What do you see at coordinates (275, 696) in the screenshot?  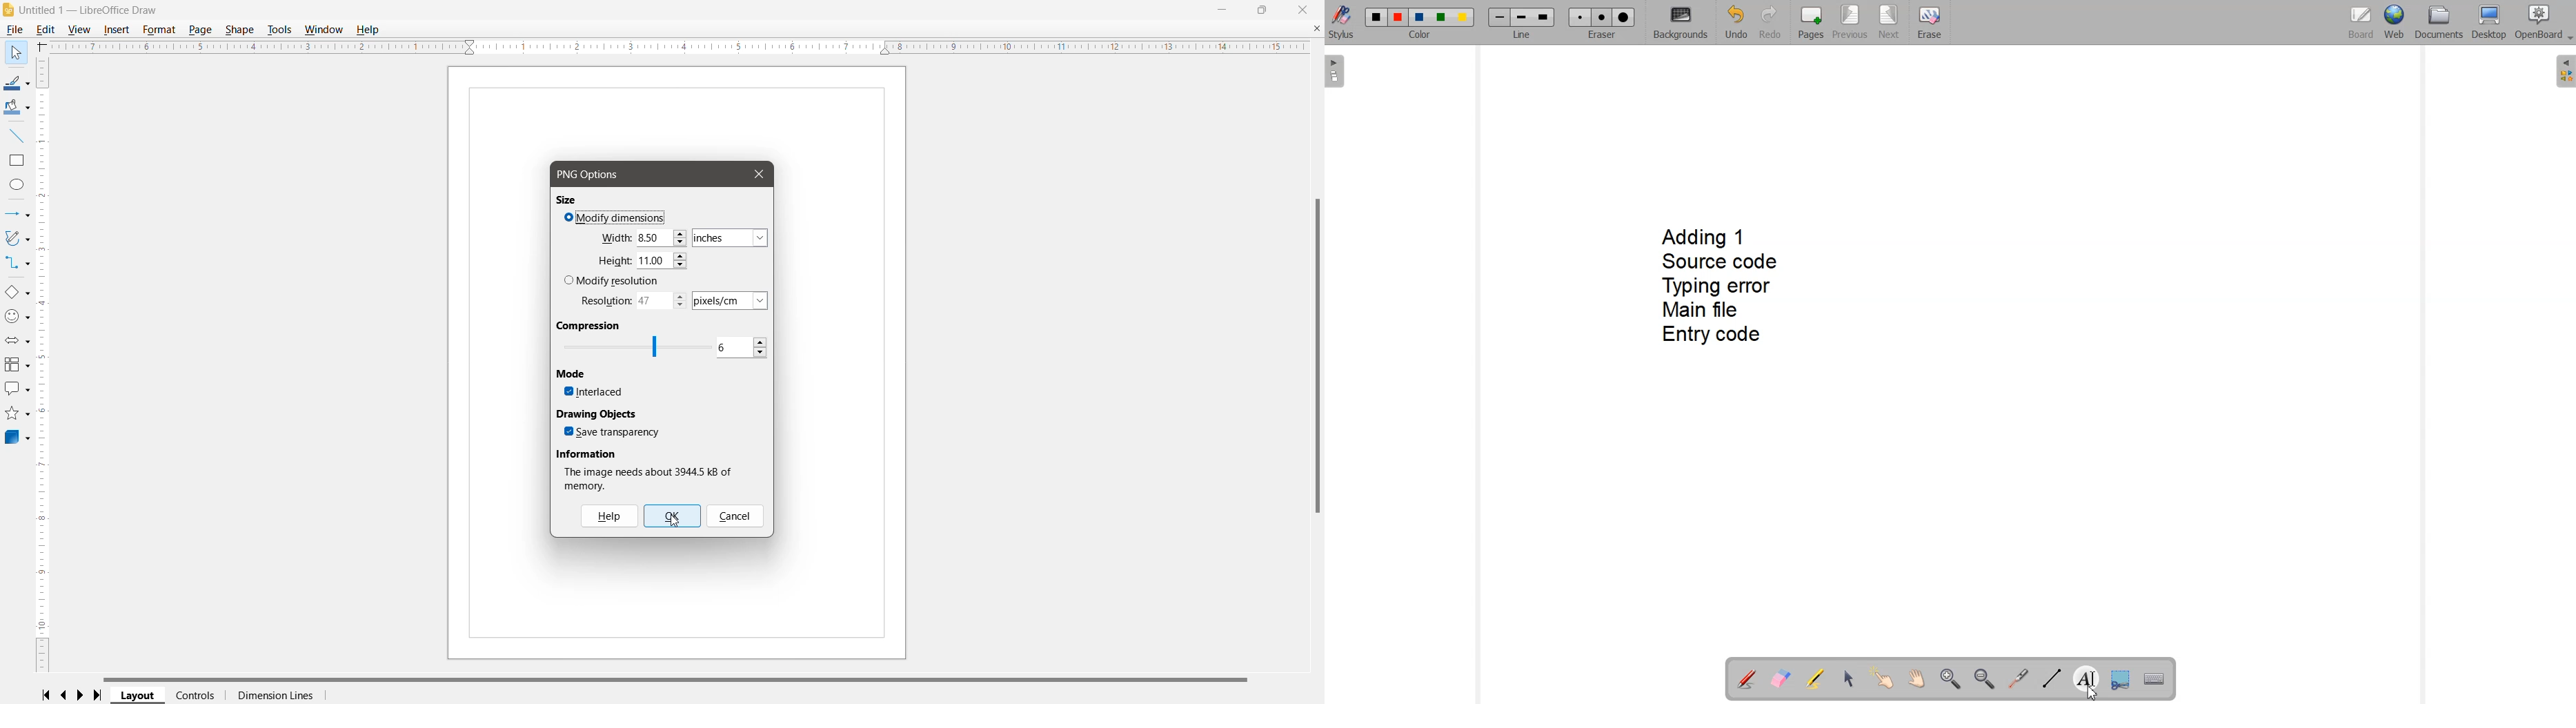 I see `Dimension Lines` at bounding box center [275, 696].